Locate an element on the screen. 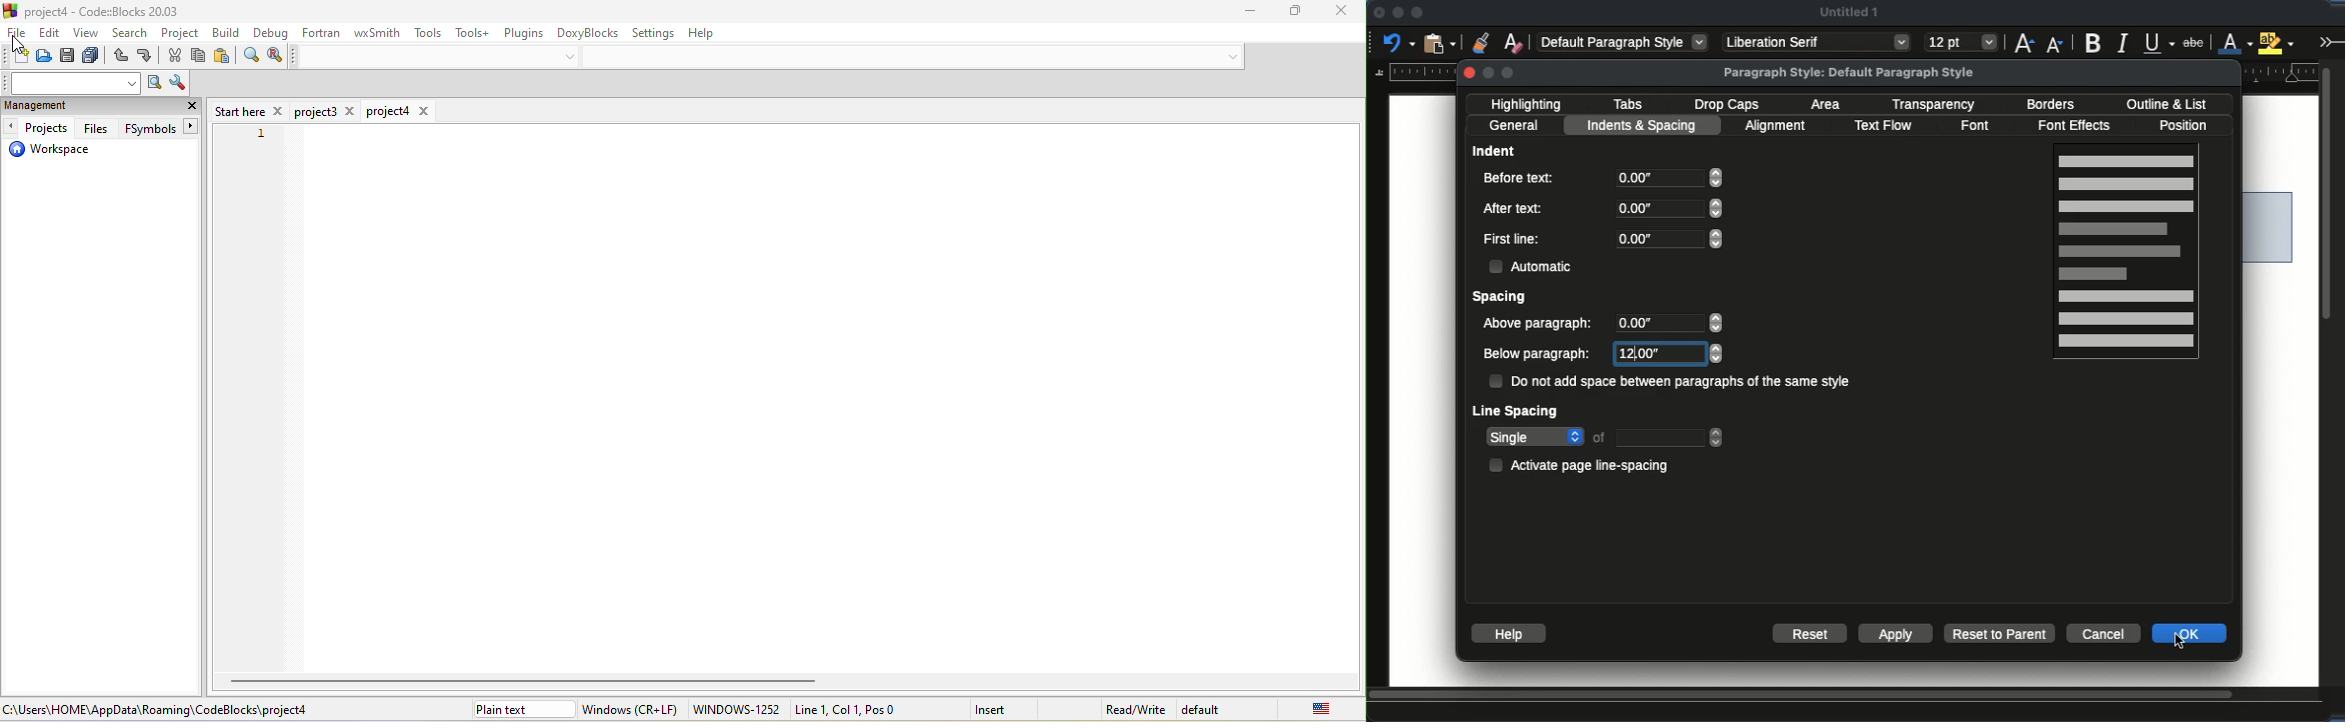 The image size is (2352, 728). cut is located at coordinates (176, 57).